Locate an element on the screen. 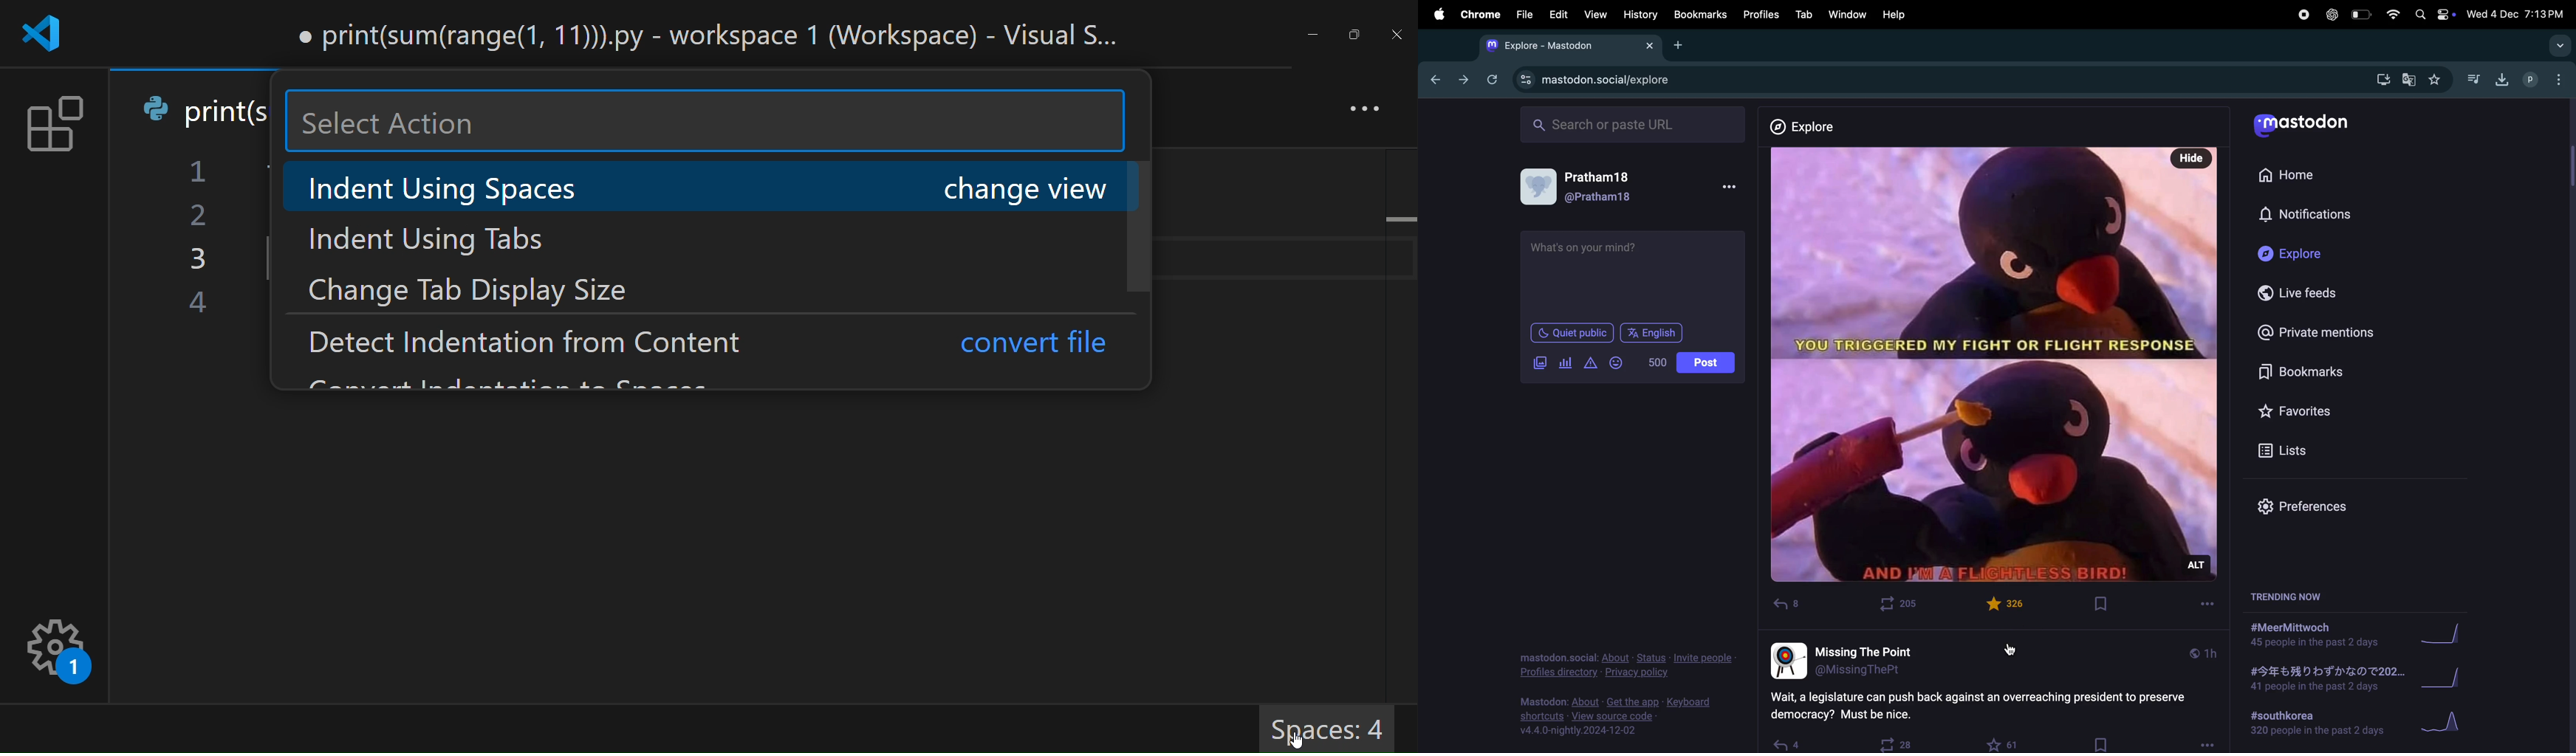  bookmarks is located at coordinates (2312, 370).